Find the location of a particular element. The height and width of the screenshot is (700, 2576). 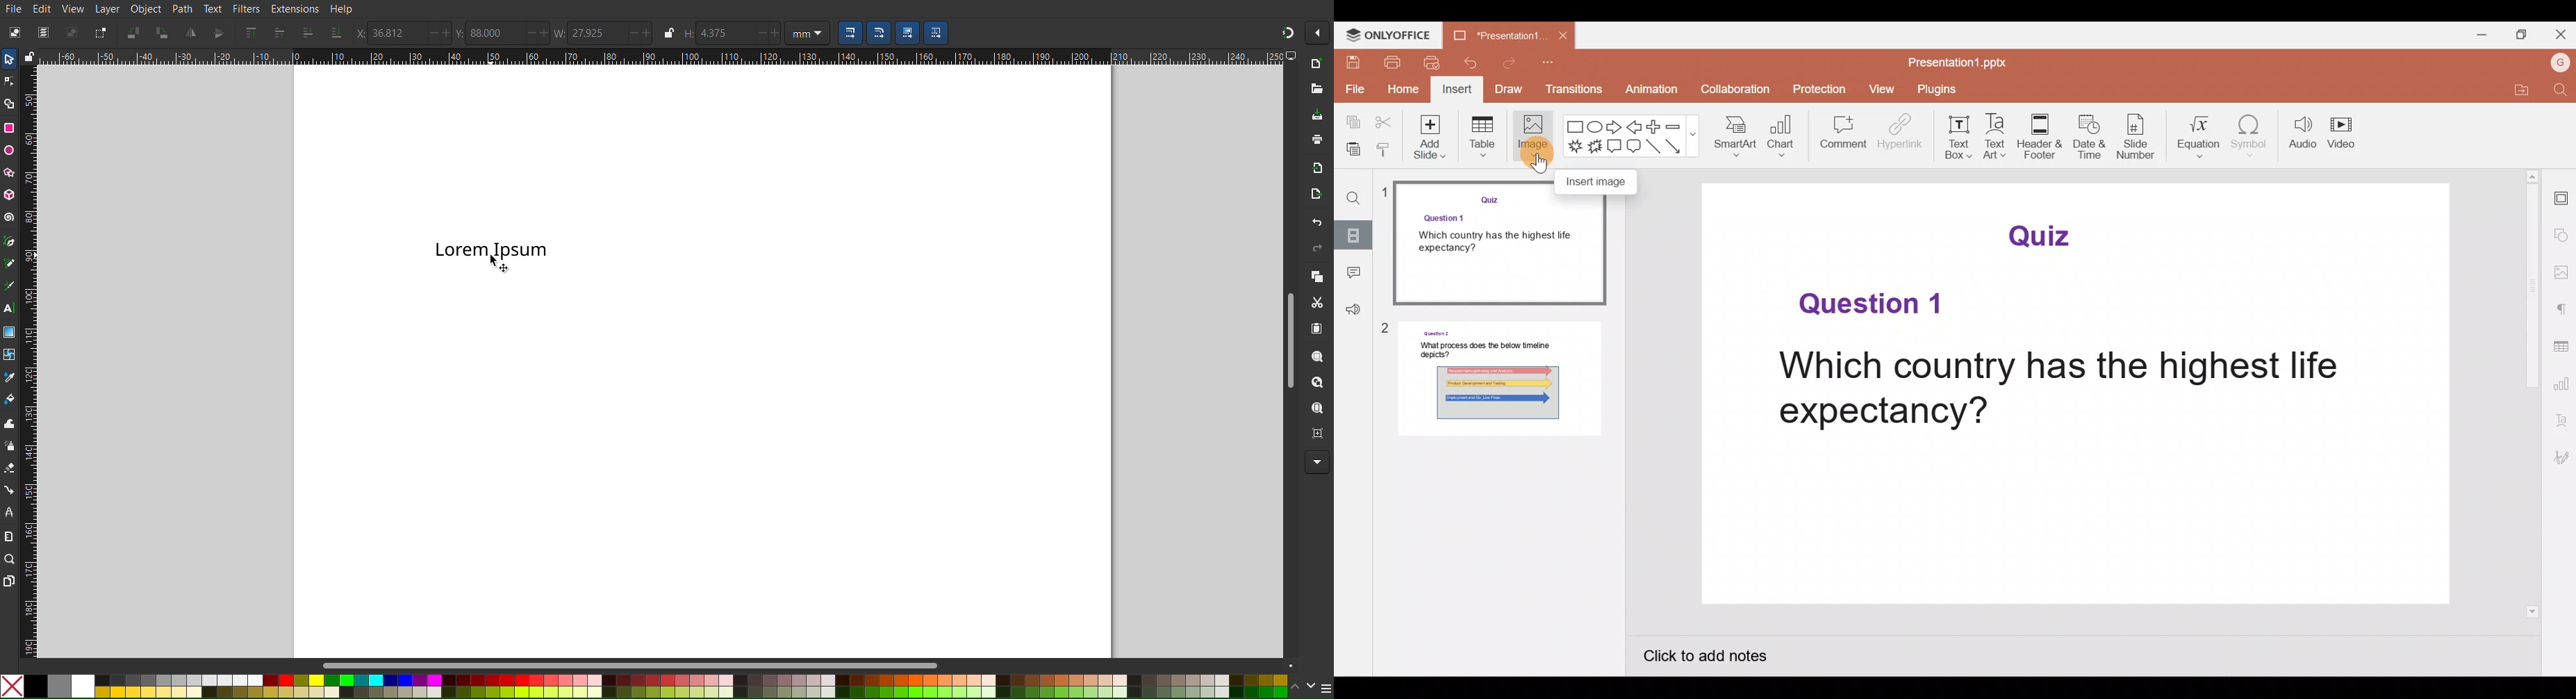

Feedback & support is located at coordinates (1349, 311).